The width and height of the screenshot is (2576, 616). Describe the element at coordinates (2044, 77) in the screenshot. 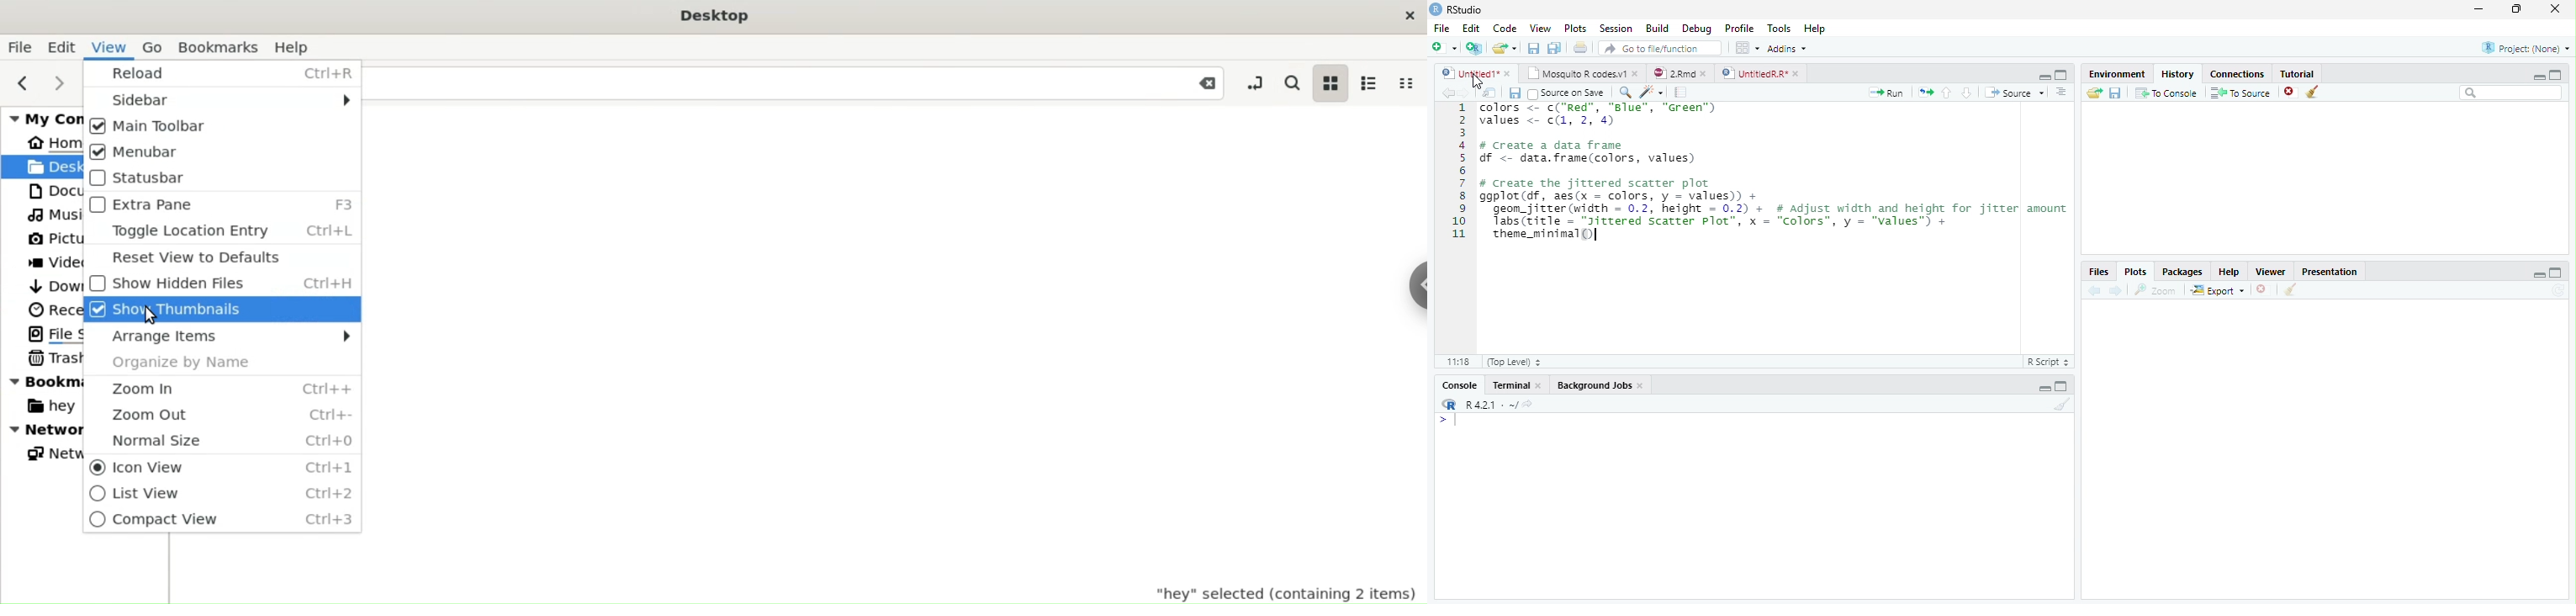

I see `Minimize` at that location.